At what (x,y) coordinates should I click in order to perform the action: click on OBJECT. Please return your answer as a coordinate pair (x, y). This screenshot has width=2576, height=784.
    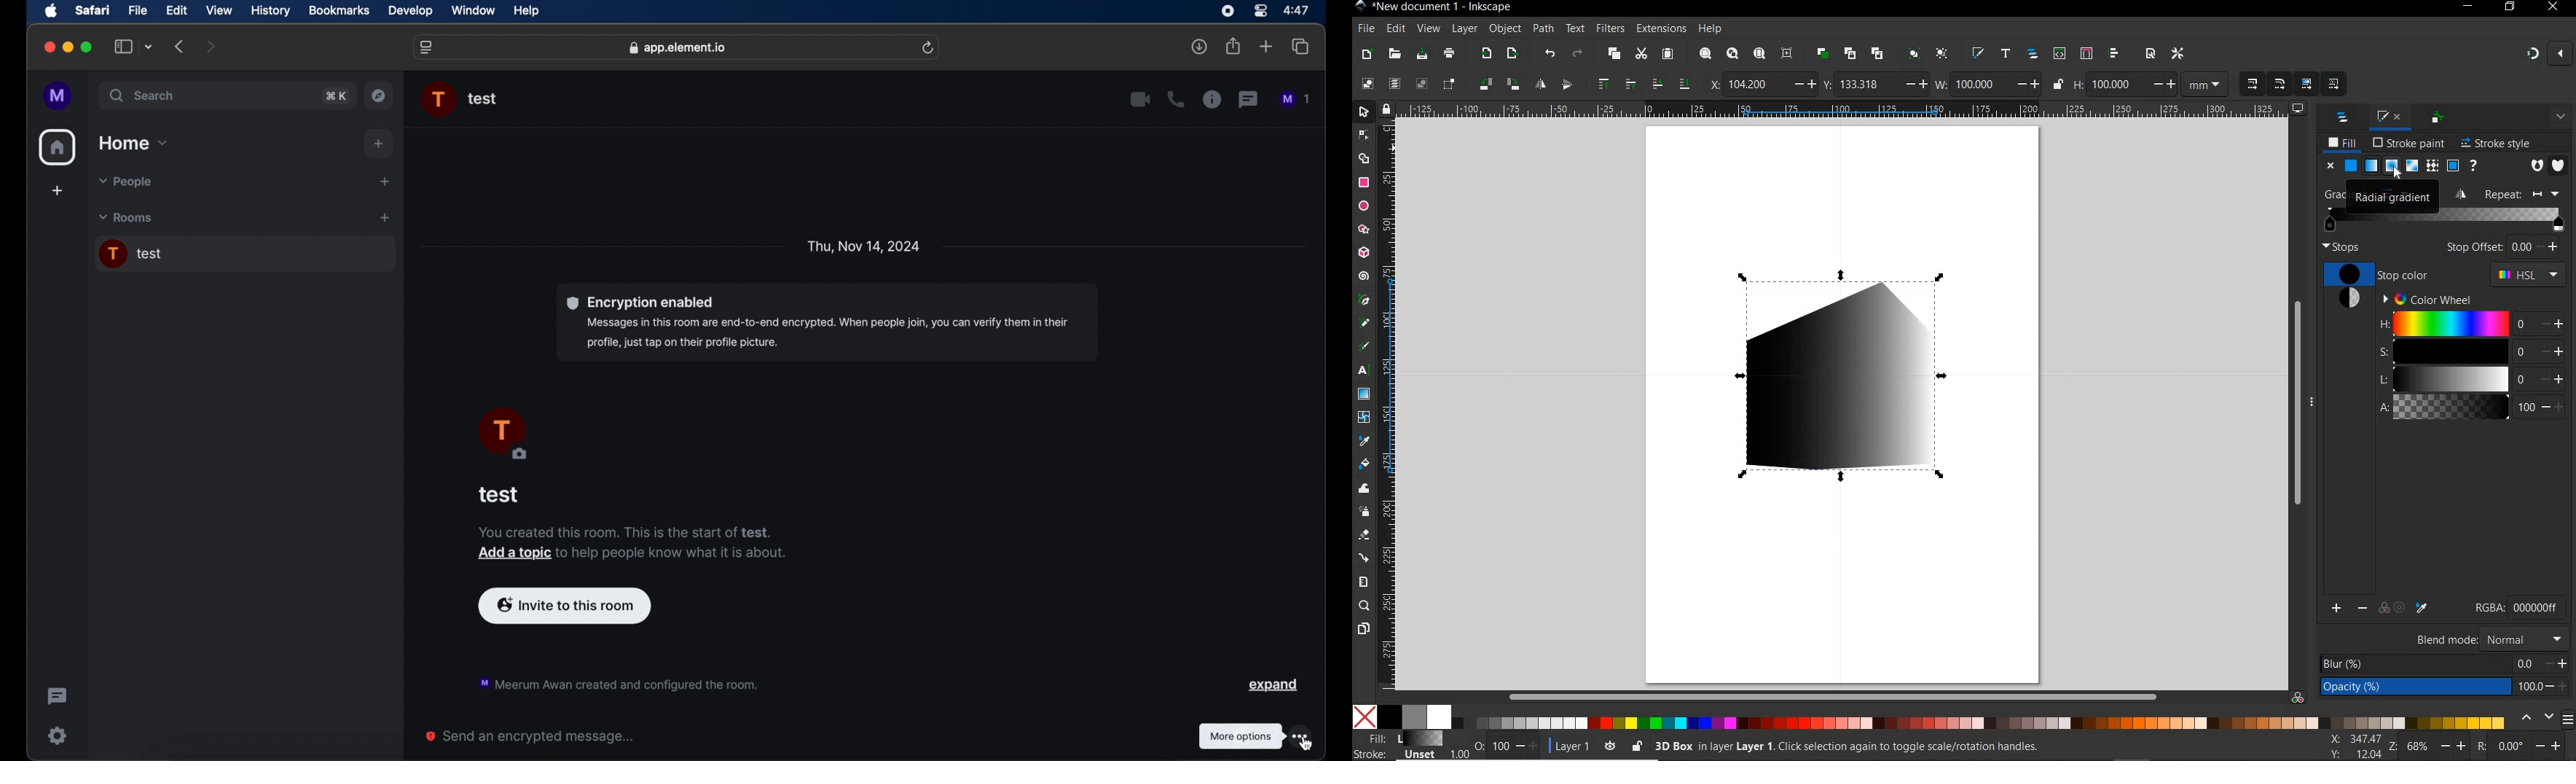
    Looking at the image, I should click on (1507, 29).